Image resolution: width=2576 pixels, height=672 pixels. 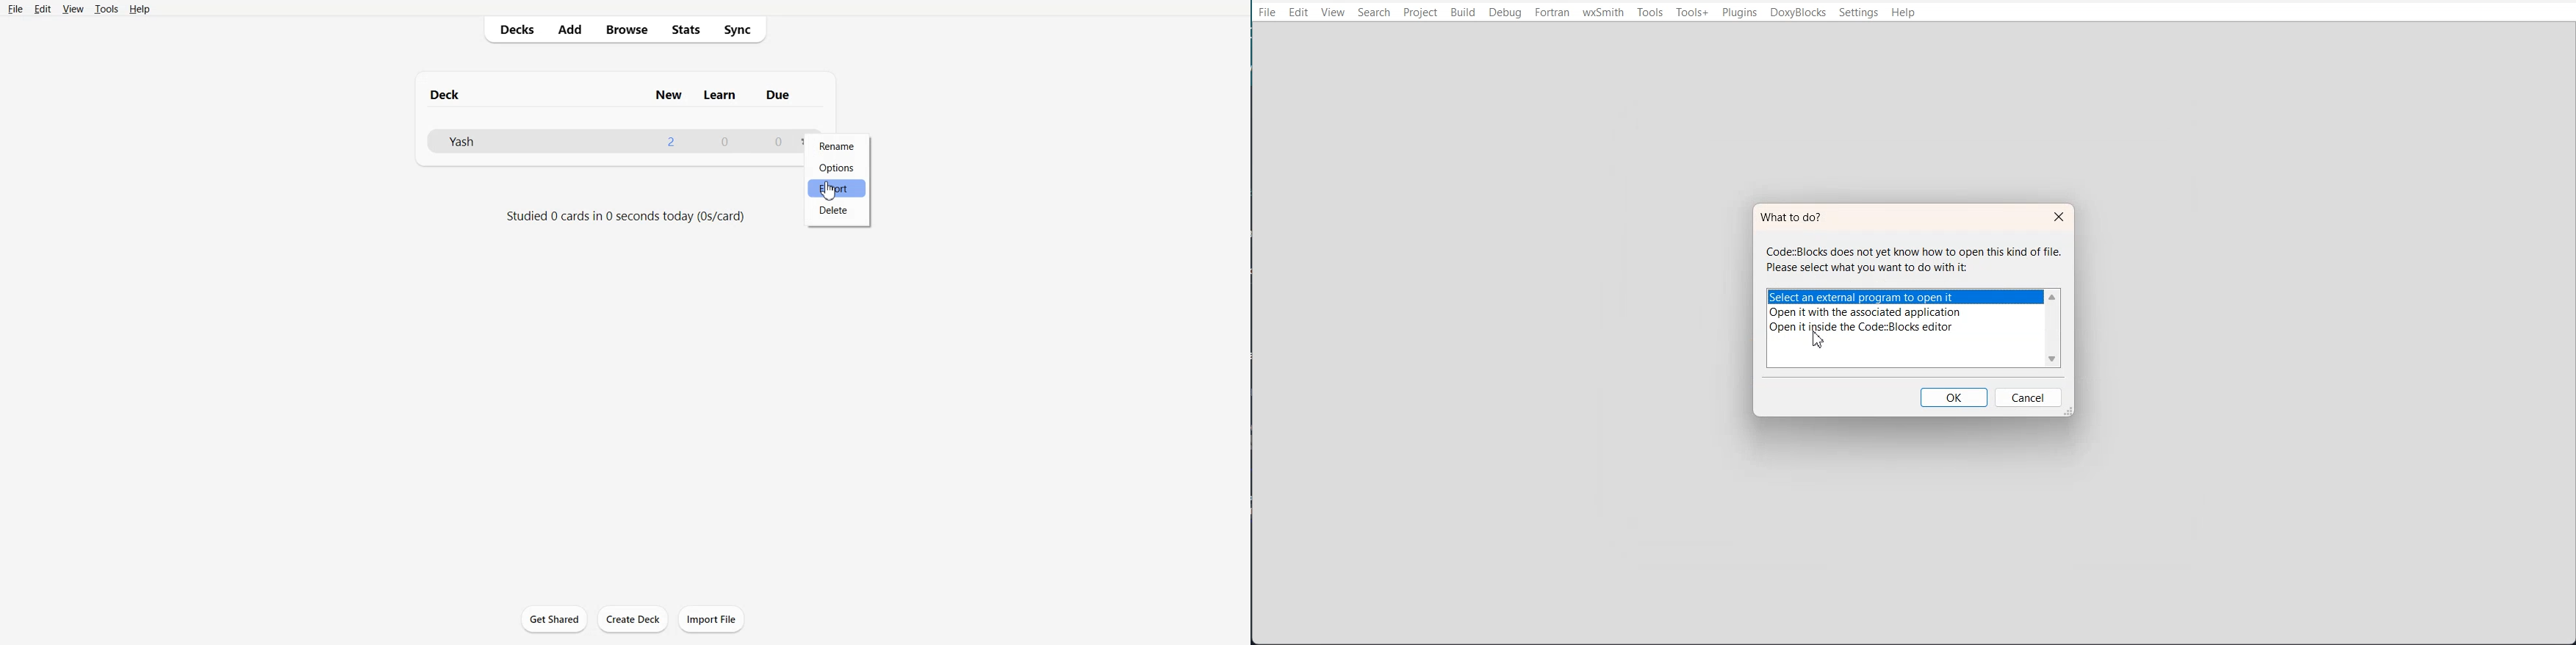 I want to click on Add, so click(x=570, y=30).